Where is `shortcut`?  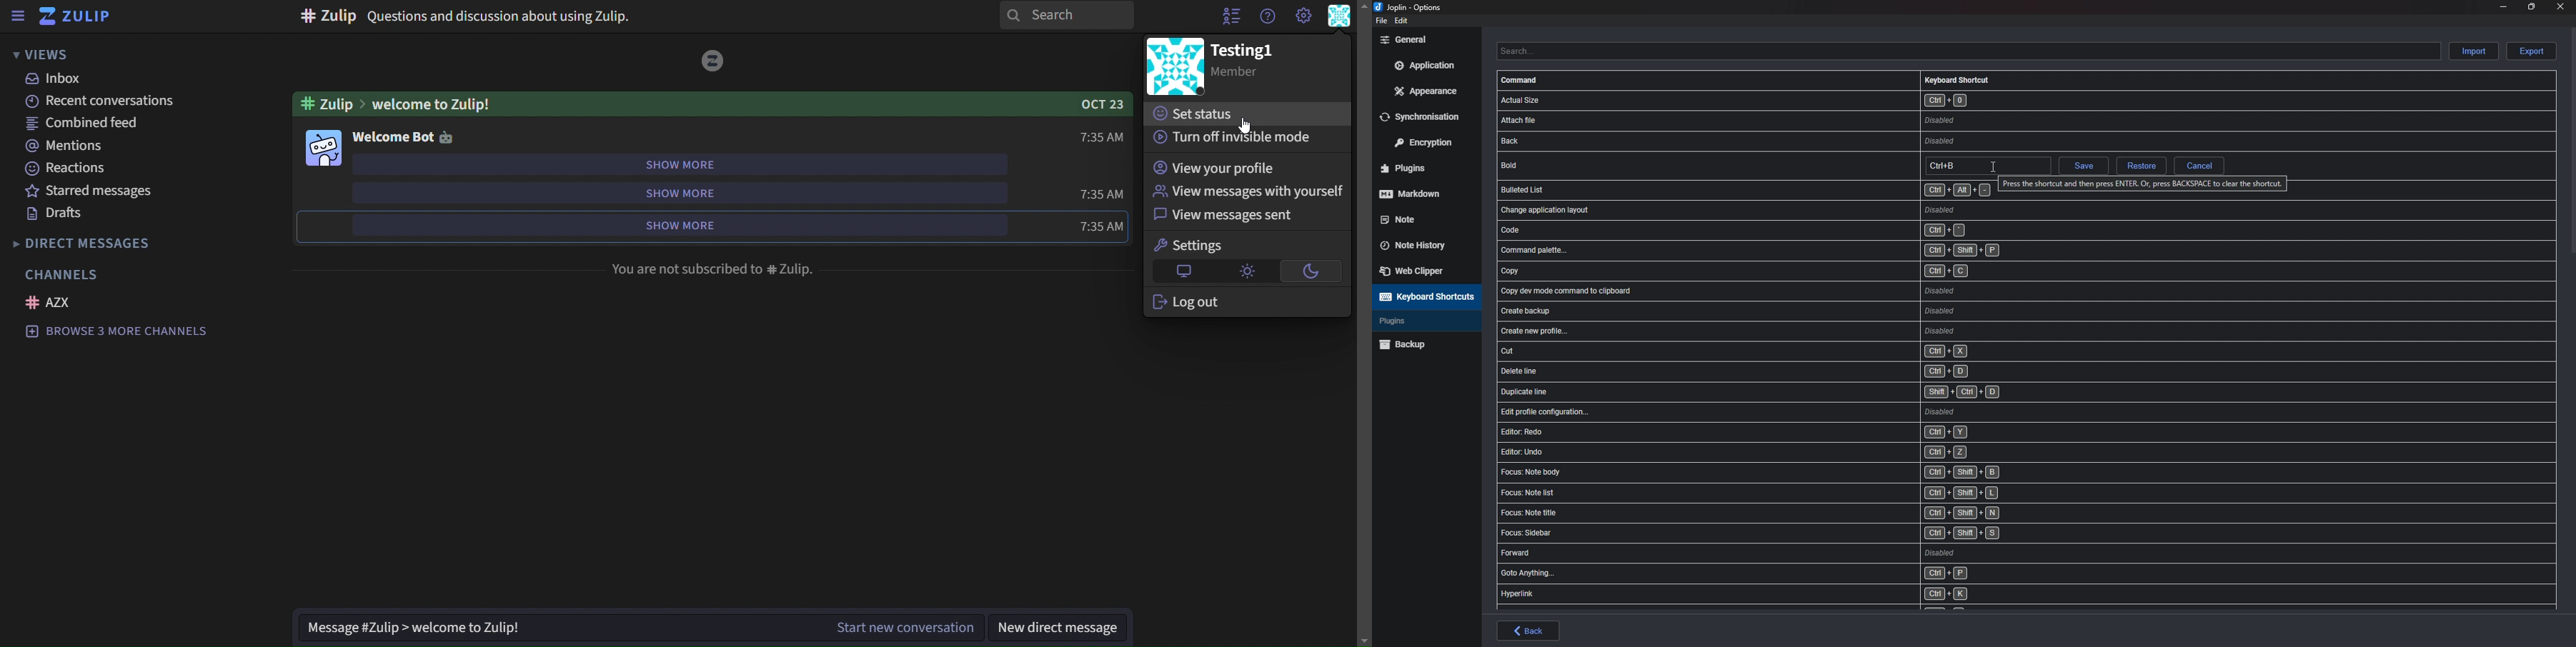
shortcut is located at coordinates (1799, 251).